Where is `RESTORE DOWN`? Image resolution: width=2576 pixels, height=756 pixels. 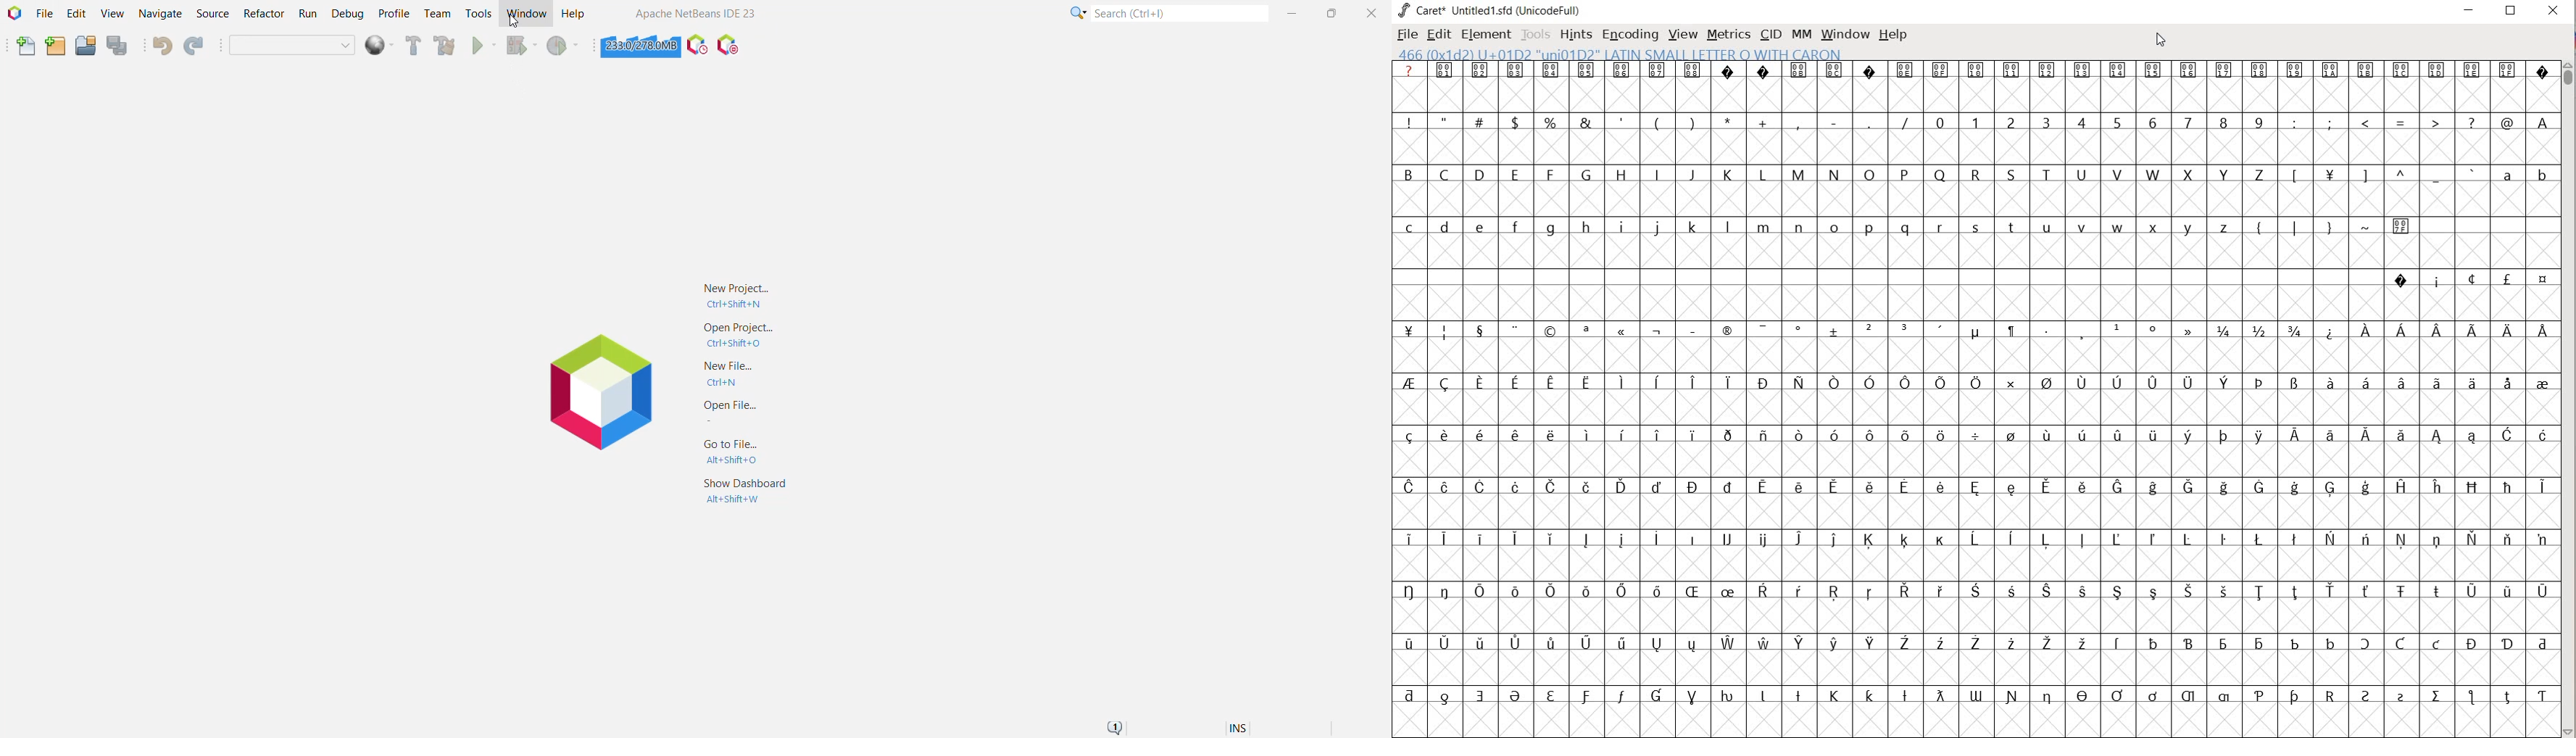
RESTORE DOWN is located at coordinates (2511, 14).